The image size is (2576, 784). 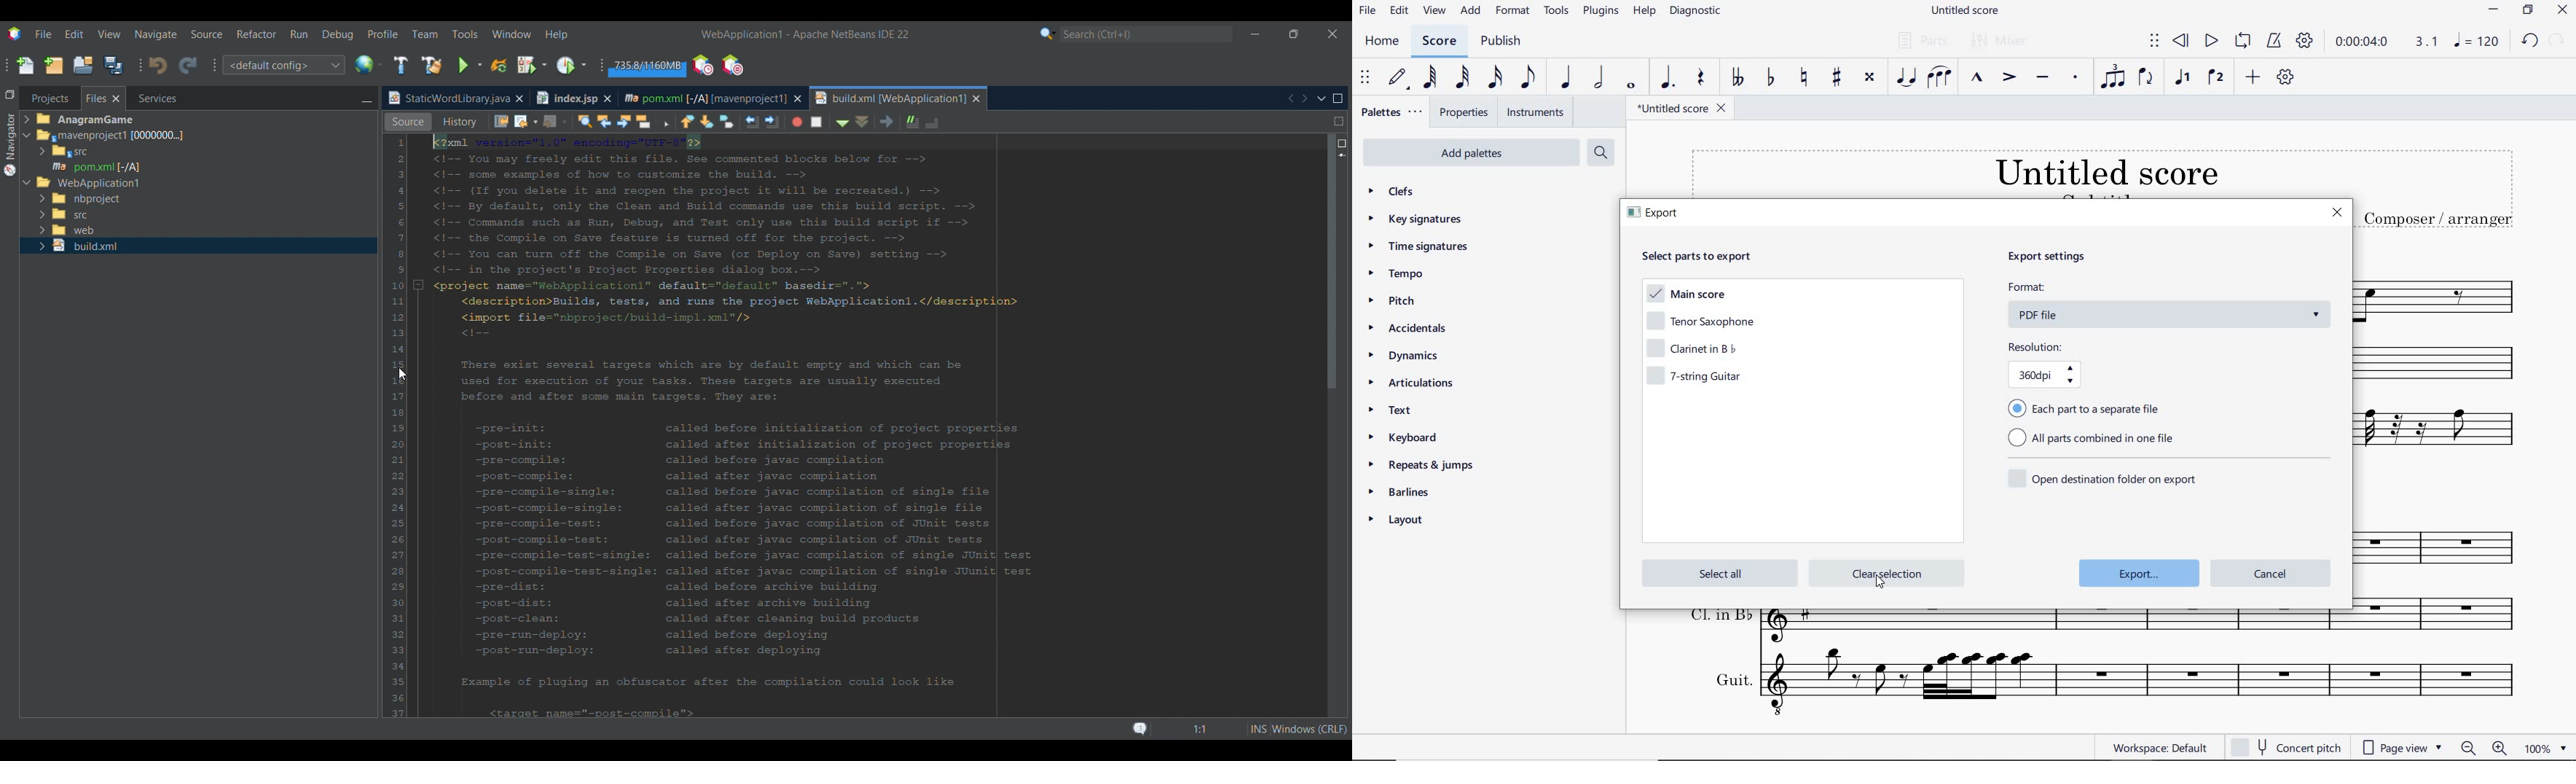 I want to click on MIXER, so click(x=2005, y=42).